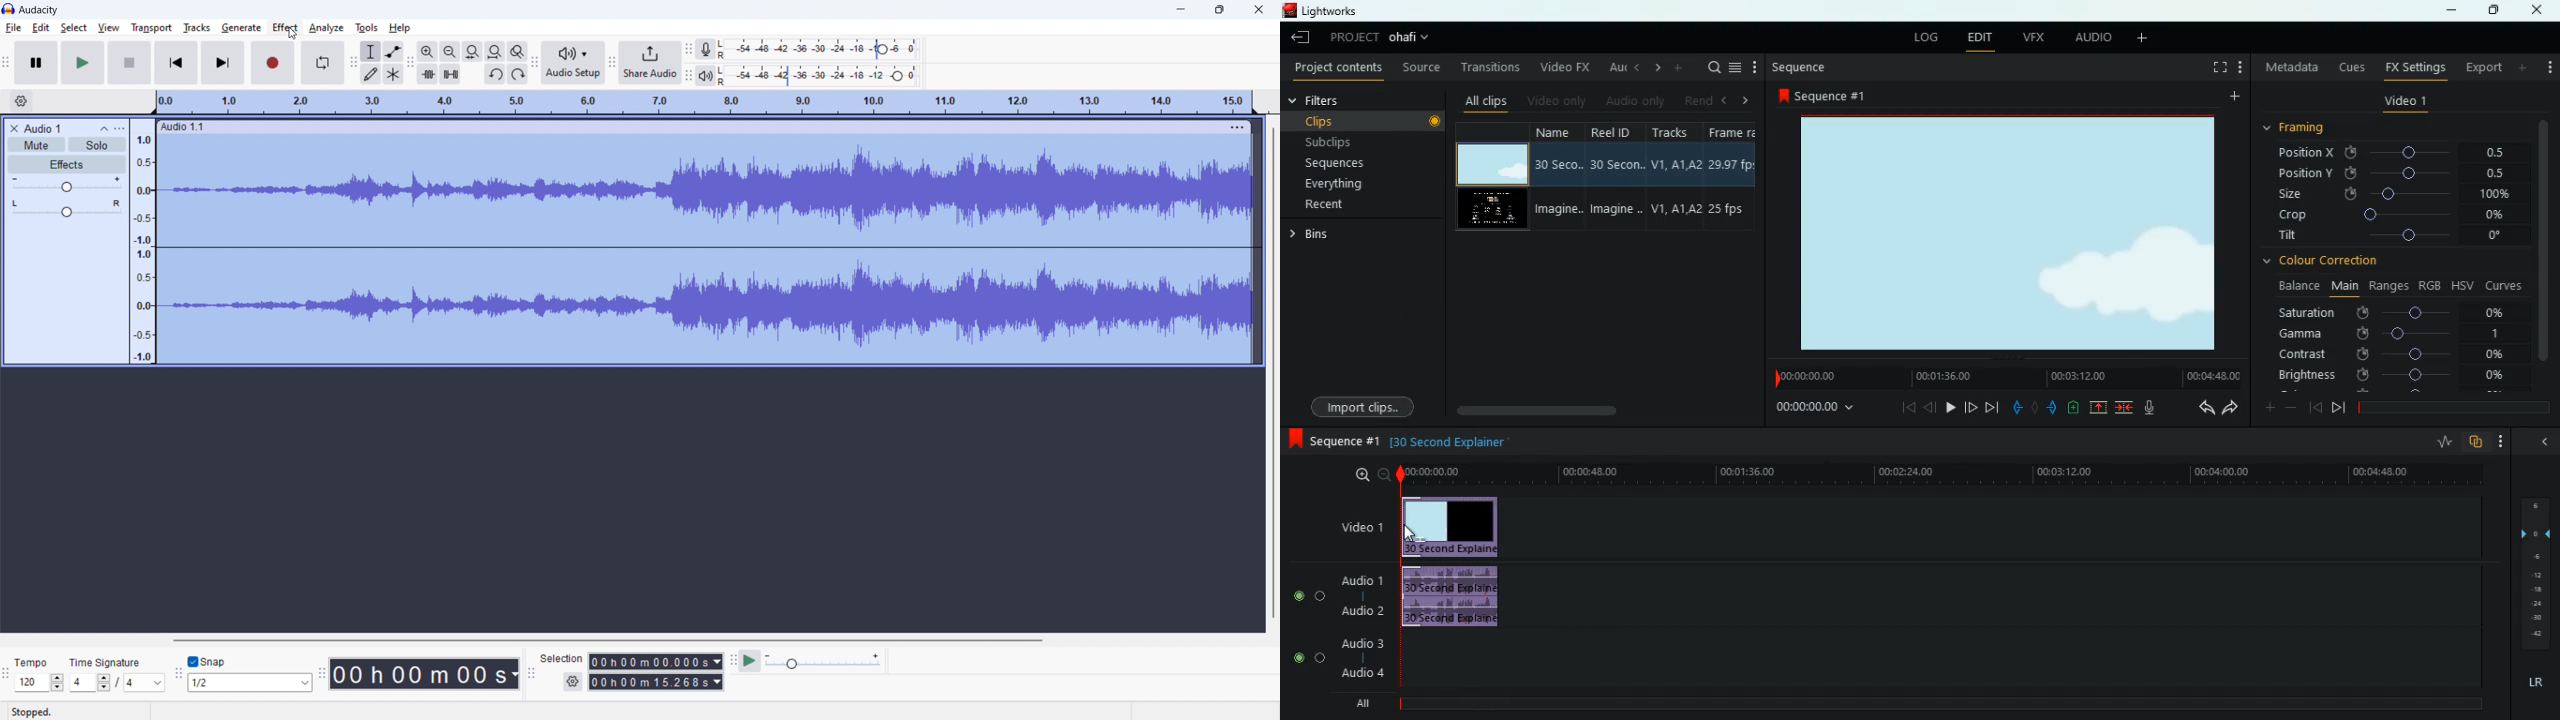 The width and height of the screenshot is (2576, 728). I want to click on effect, so click(285, 28).